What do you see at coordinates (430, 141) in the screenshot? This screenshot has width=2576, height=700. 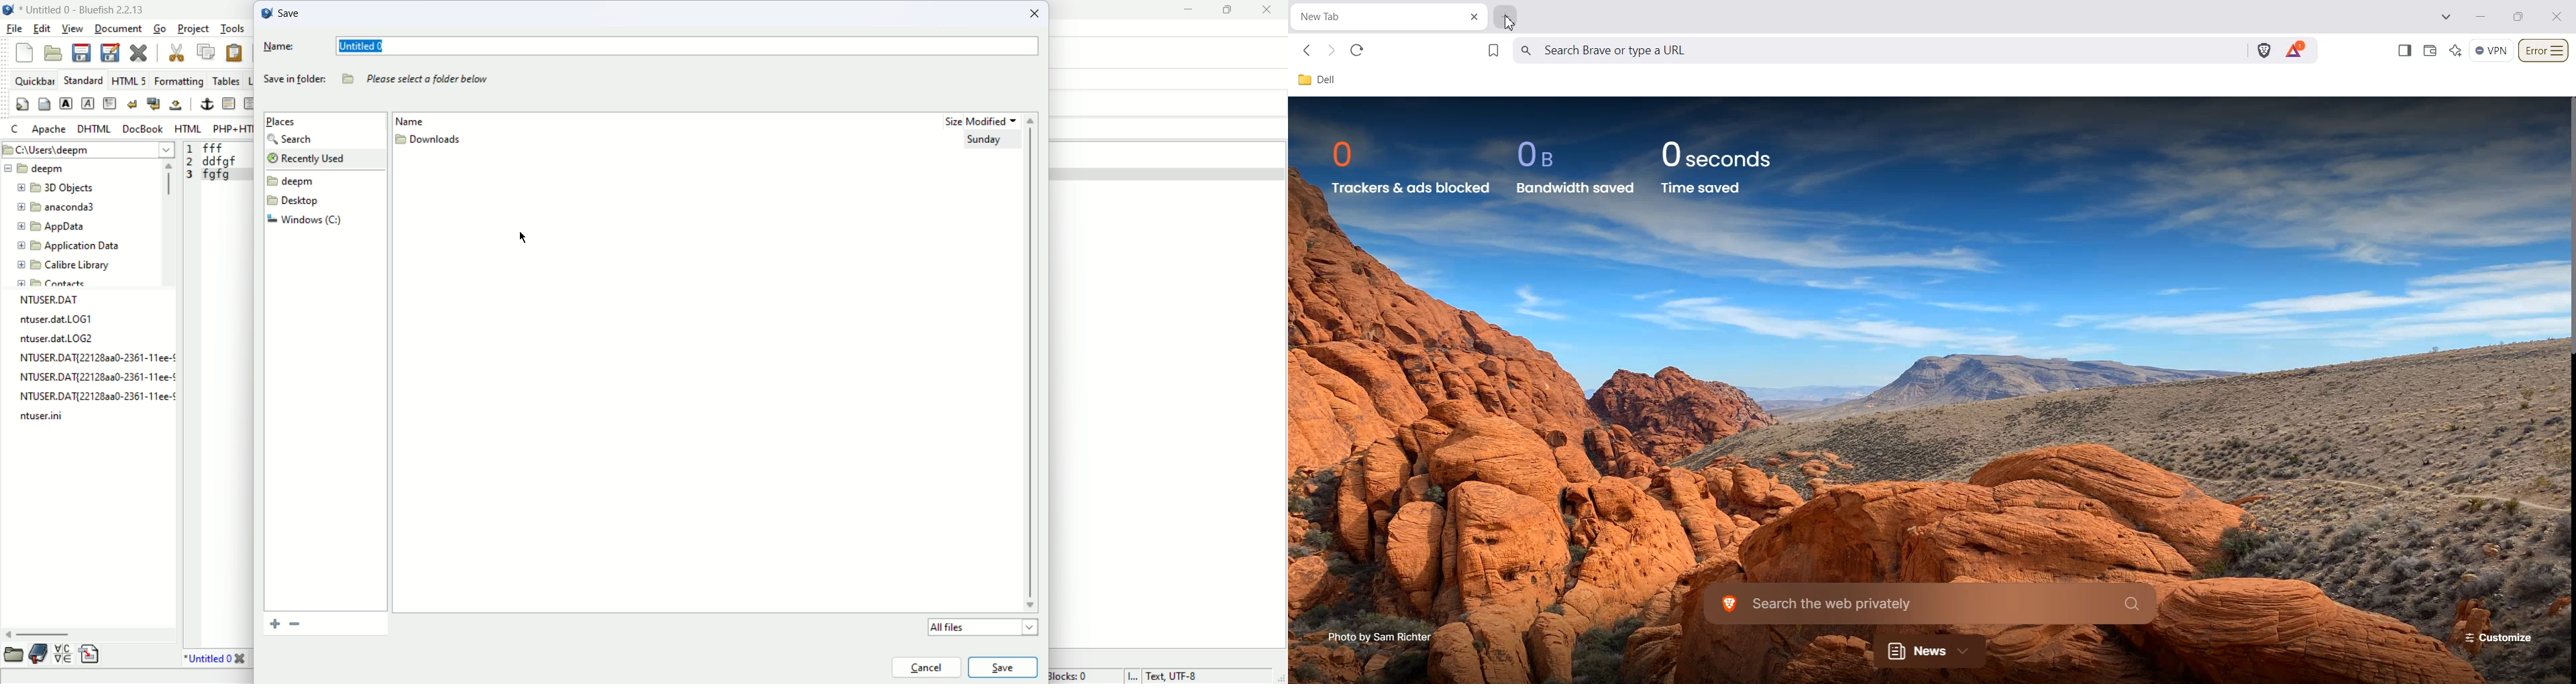 I see `downloads` at bounding box center [430, 141].